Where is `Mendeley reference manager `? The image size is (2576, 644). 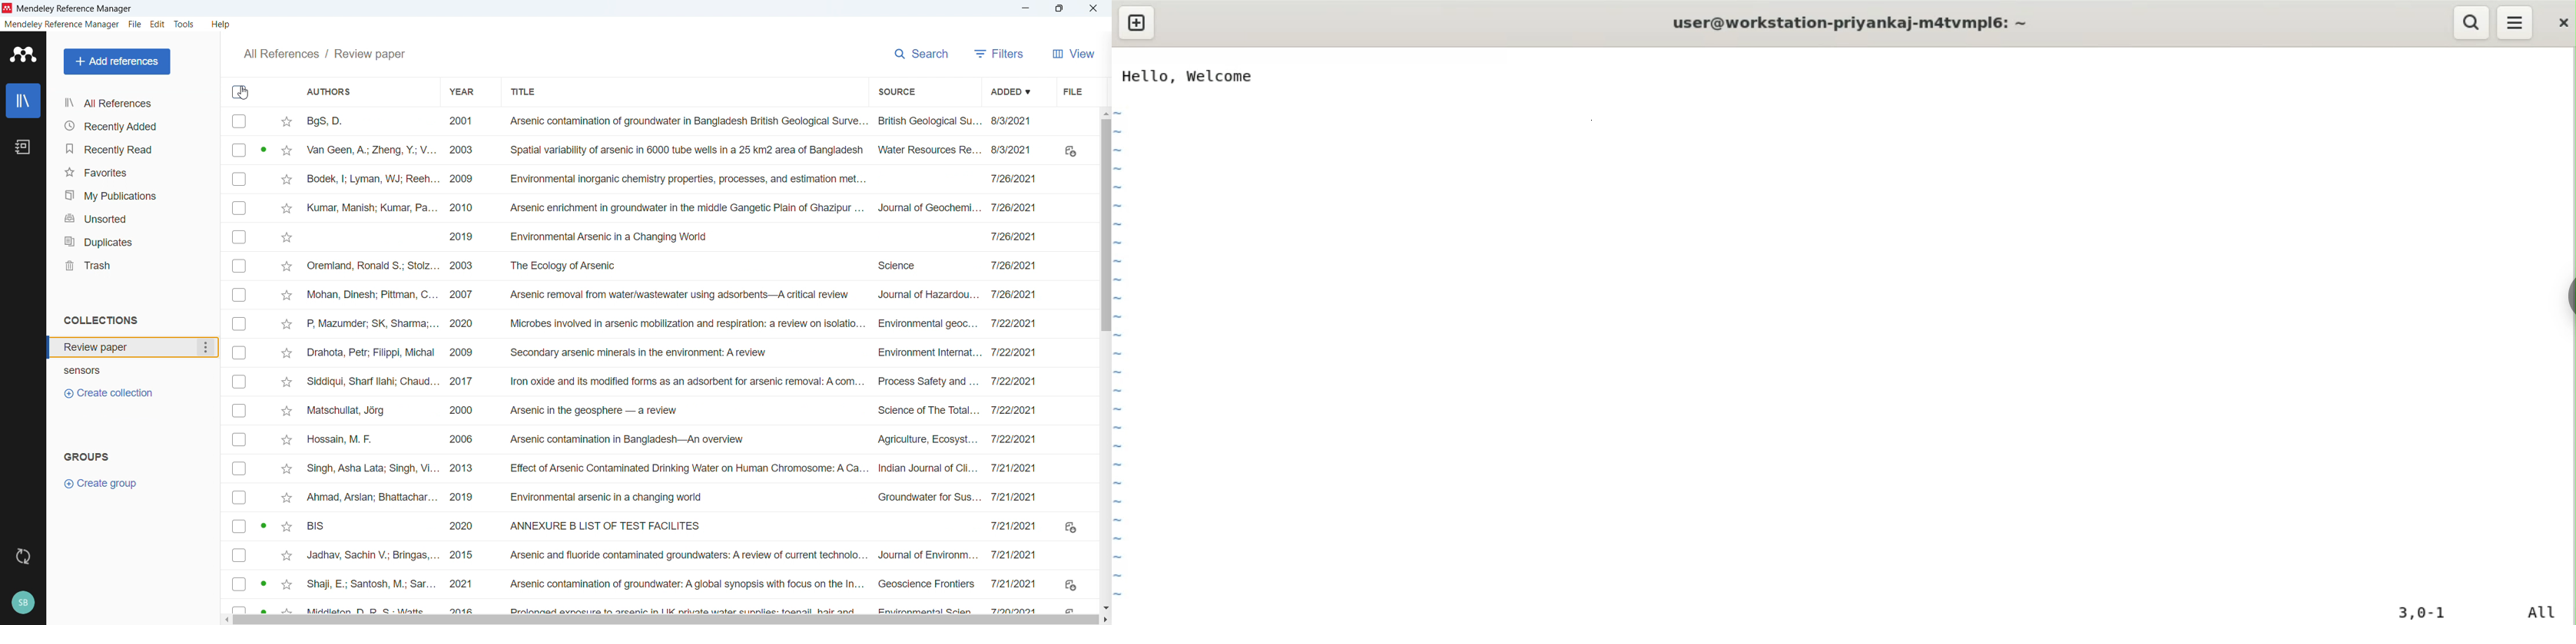
Mendeley reference manager  is located at coordinates (62, 24).